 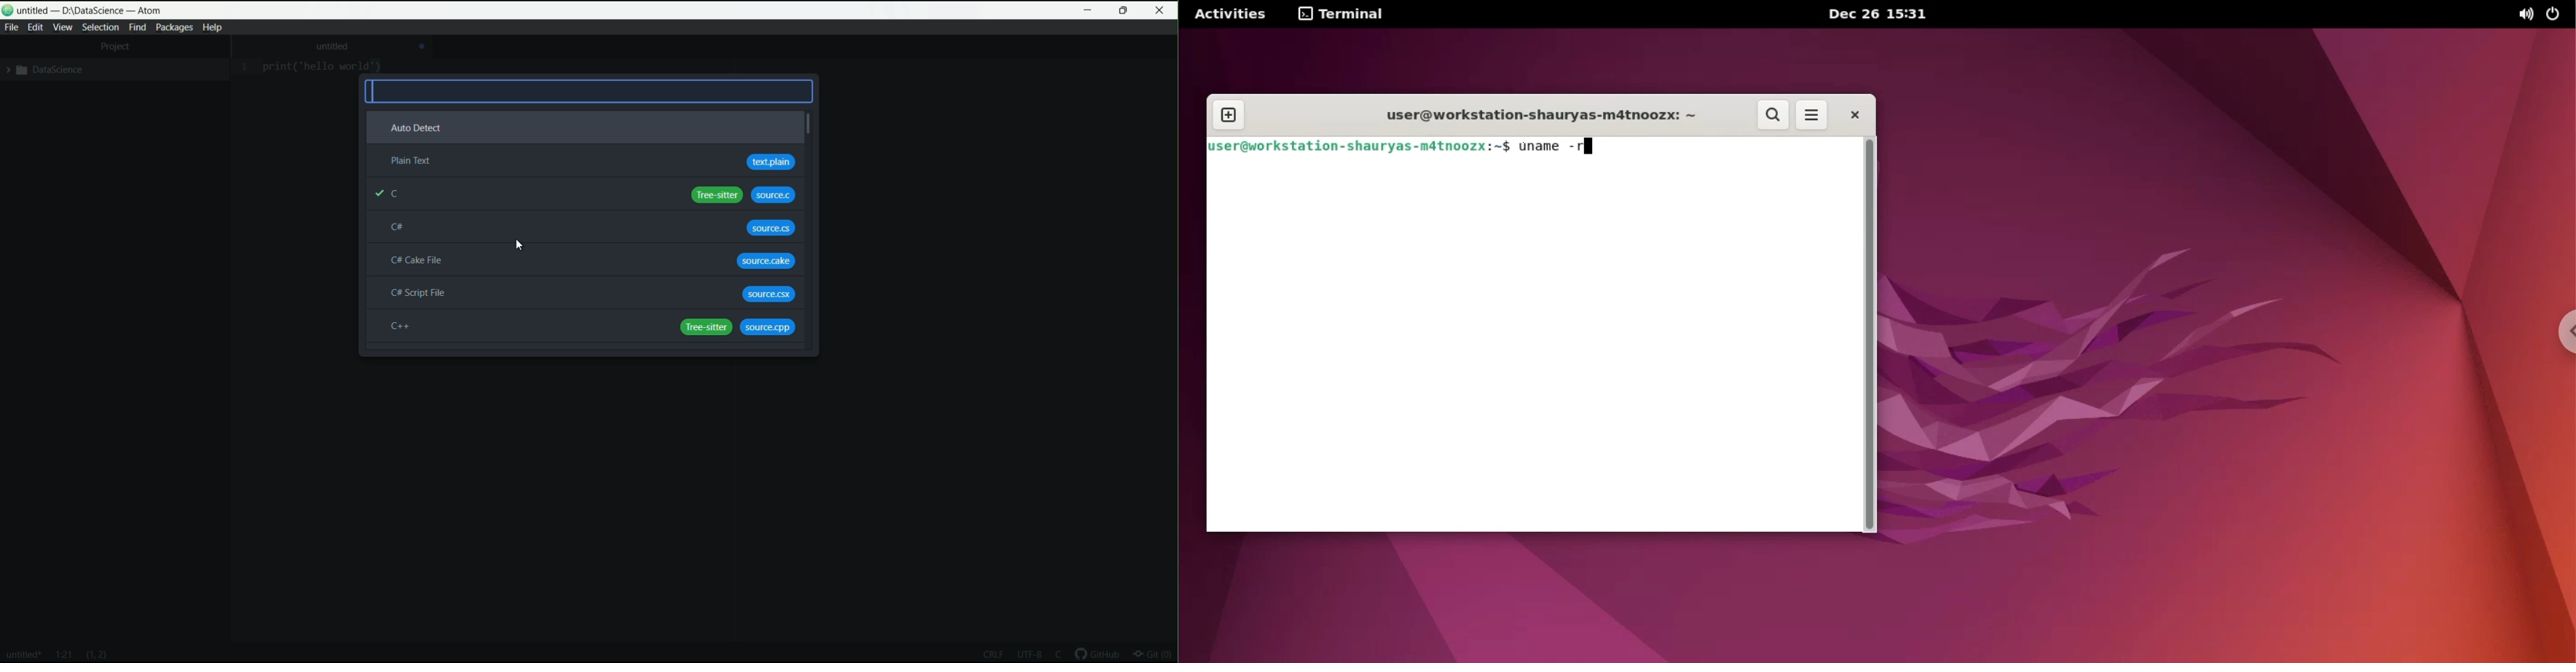 What do you see at coordinates (991, 653) in the screenshot?
I see `end line of code sequence` at bounding box center [991, 653].